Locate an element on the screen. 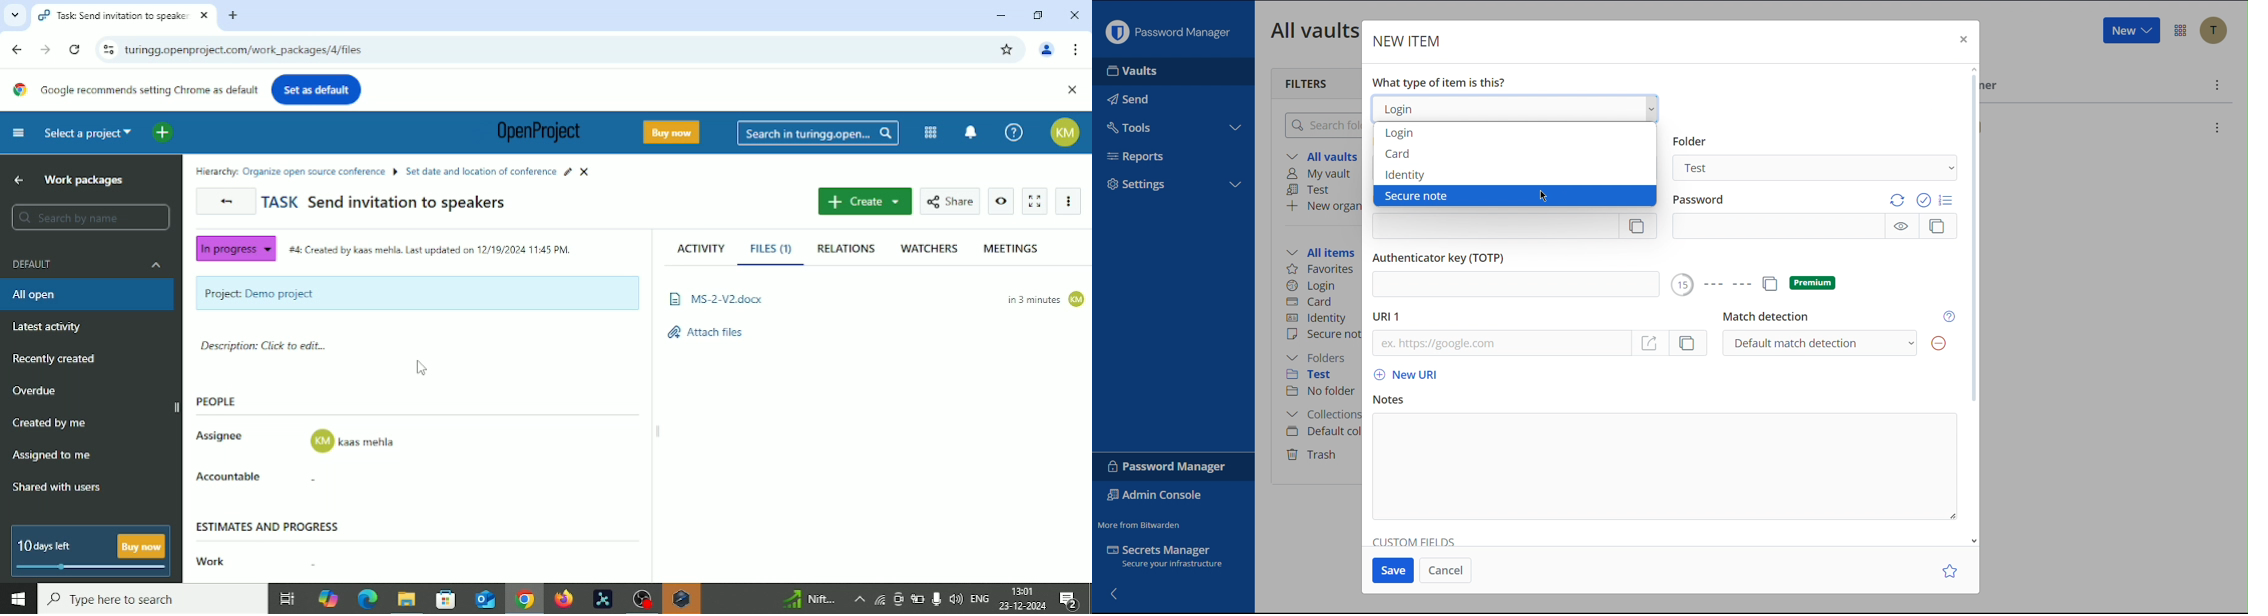  Recently created is located at coordinates (55, 360).